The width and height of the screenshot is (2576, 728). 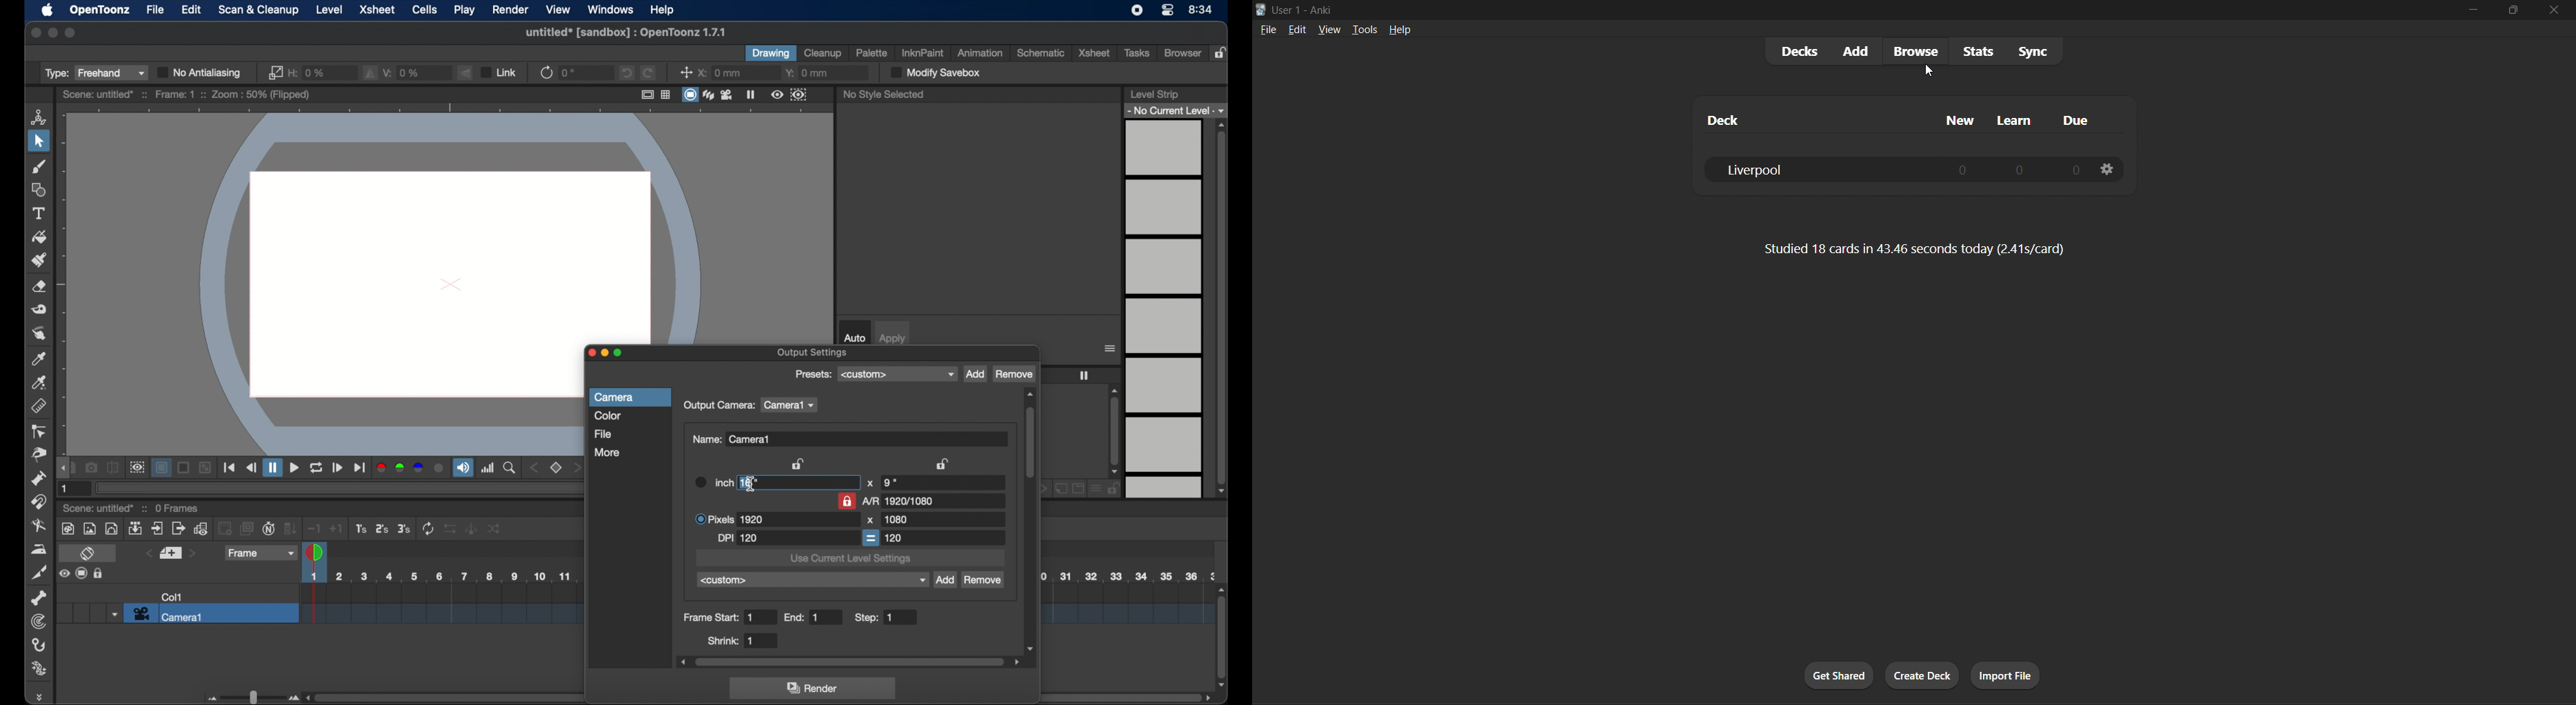 I want to click on refresh, so click(x=545, y=72).